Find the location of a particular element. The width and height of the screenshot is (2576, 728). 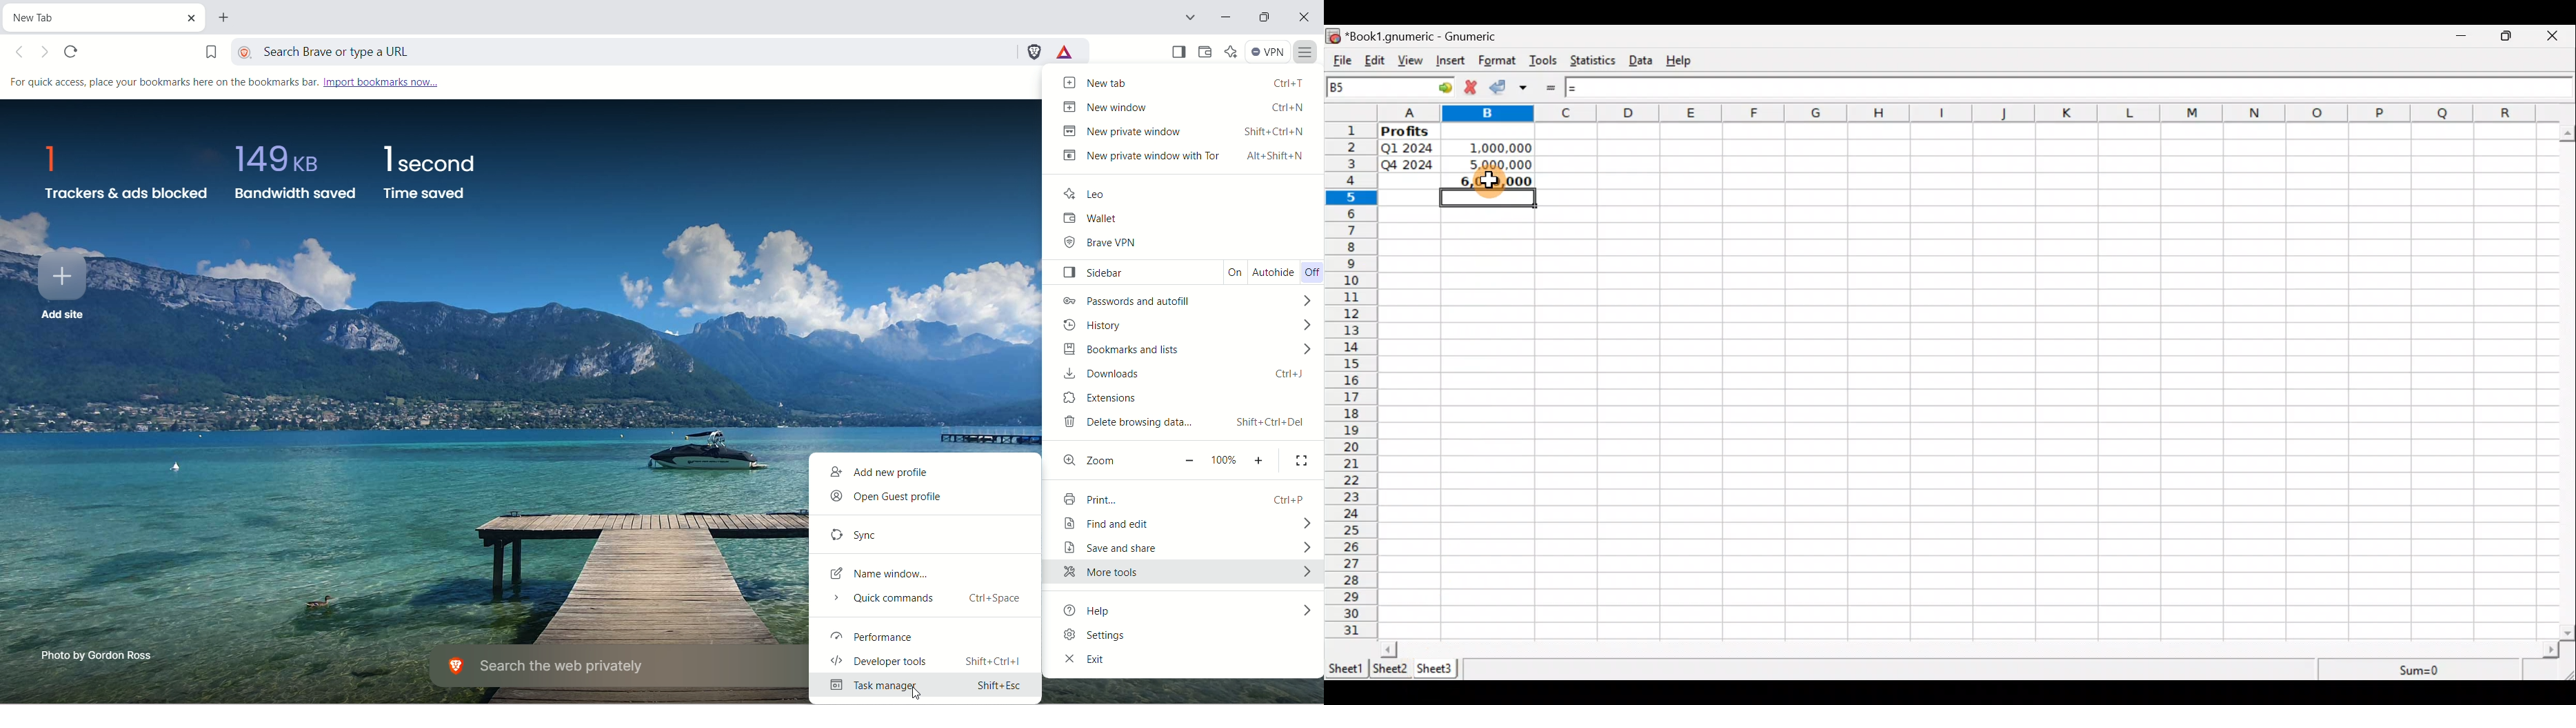

Format is located at coordinates (1497, 61).